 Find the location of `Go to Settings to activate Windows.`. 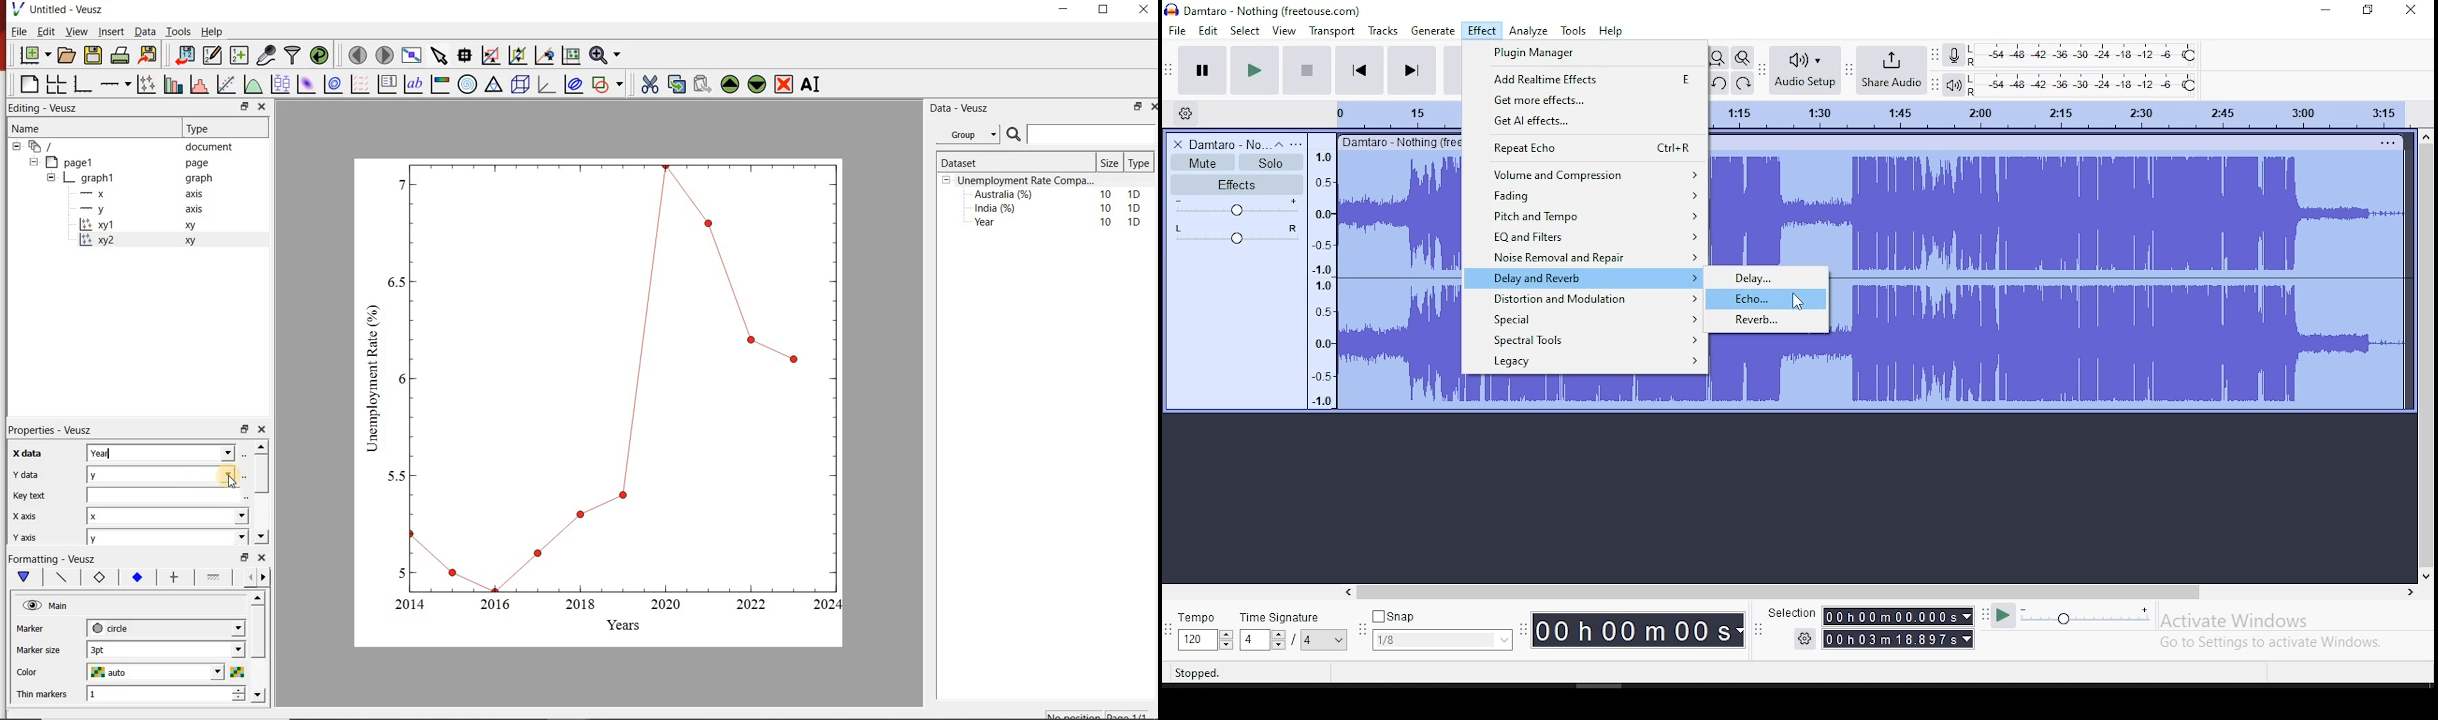

Go to Settings to activate Windows. is located at coordinates (2272, 644).